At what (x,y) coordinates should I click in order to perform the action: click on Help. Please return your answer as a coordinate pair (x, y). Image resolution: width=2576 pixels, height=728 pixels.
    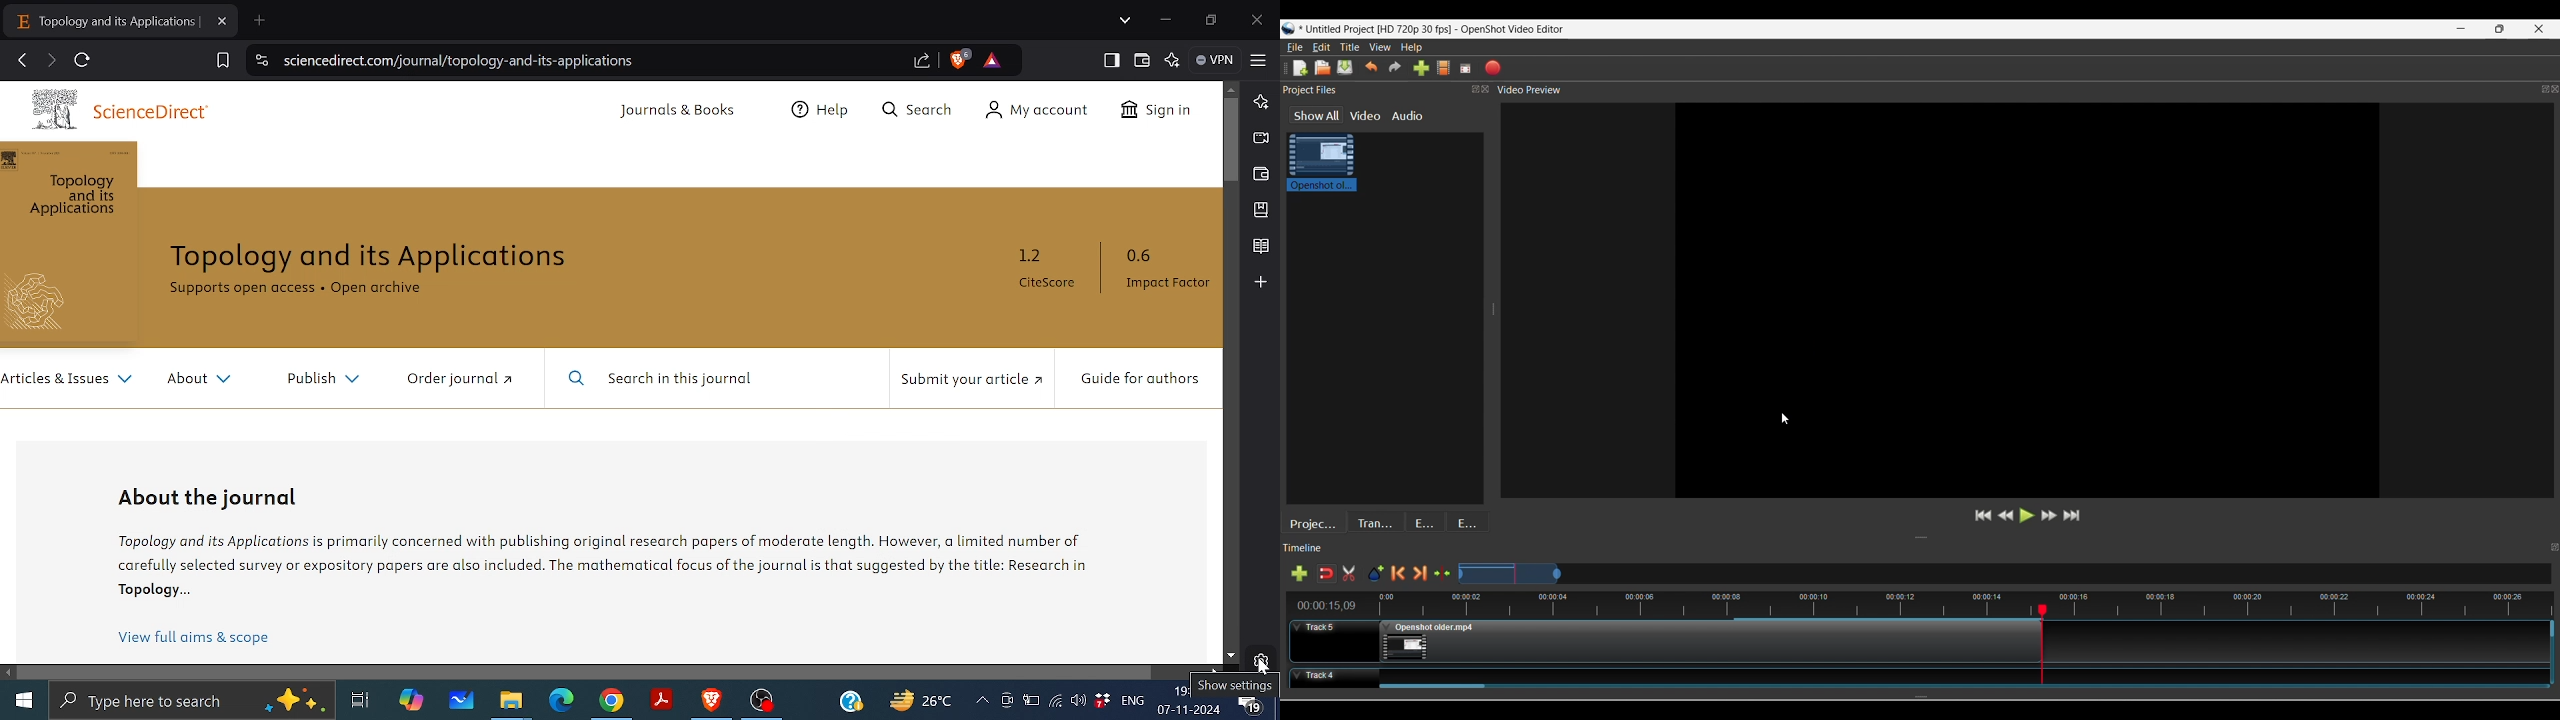
    Looking at the image, I should click on (851, 701).